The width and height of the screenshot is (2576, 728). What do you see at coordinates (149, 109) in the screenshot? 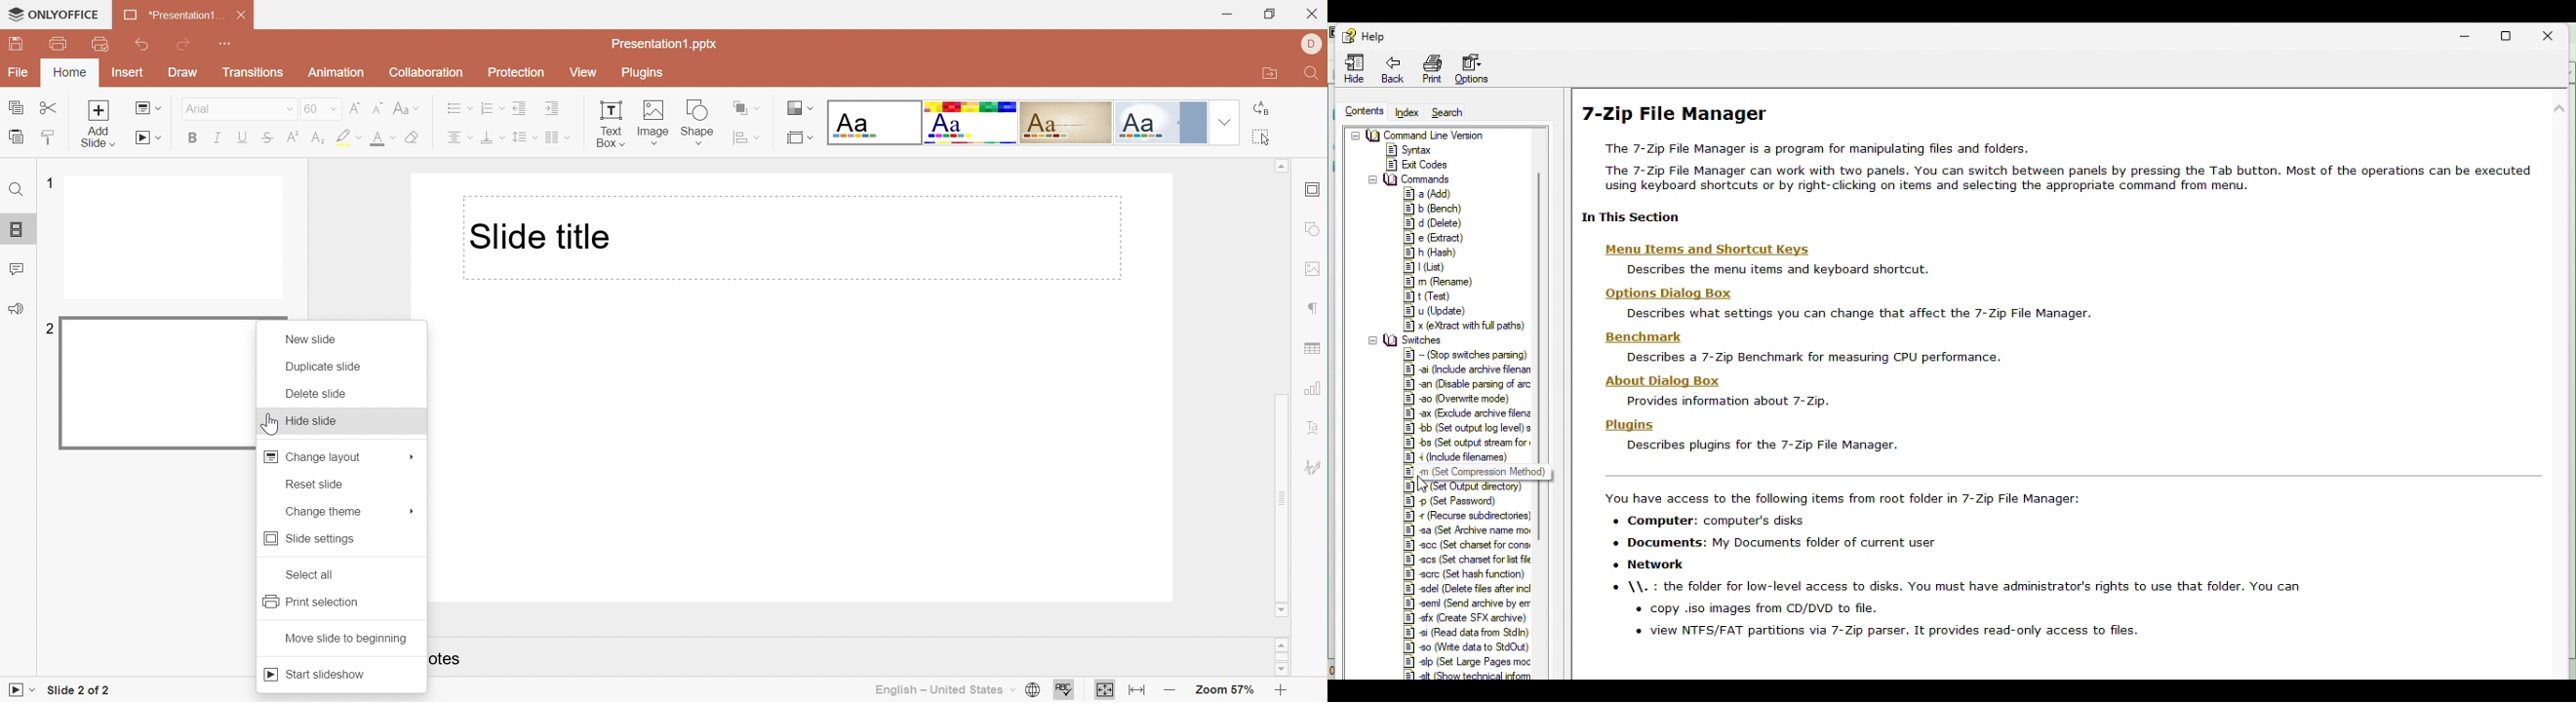
I see `Change slide layout` at bounding box center [149, 109].